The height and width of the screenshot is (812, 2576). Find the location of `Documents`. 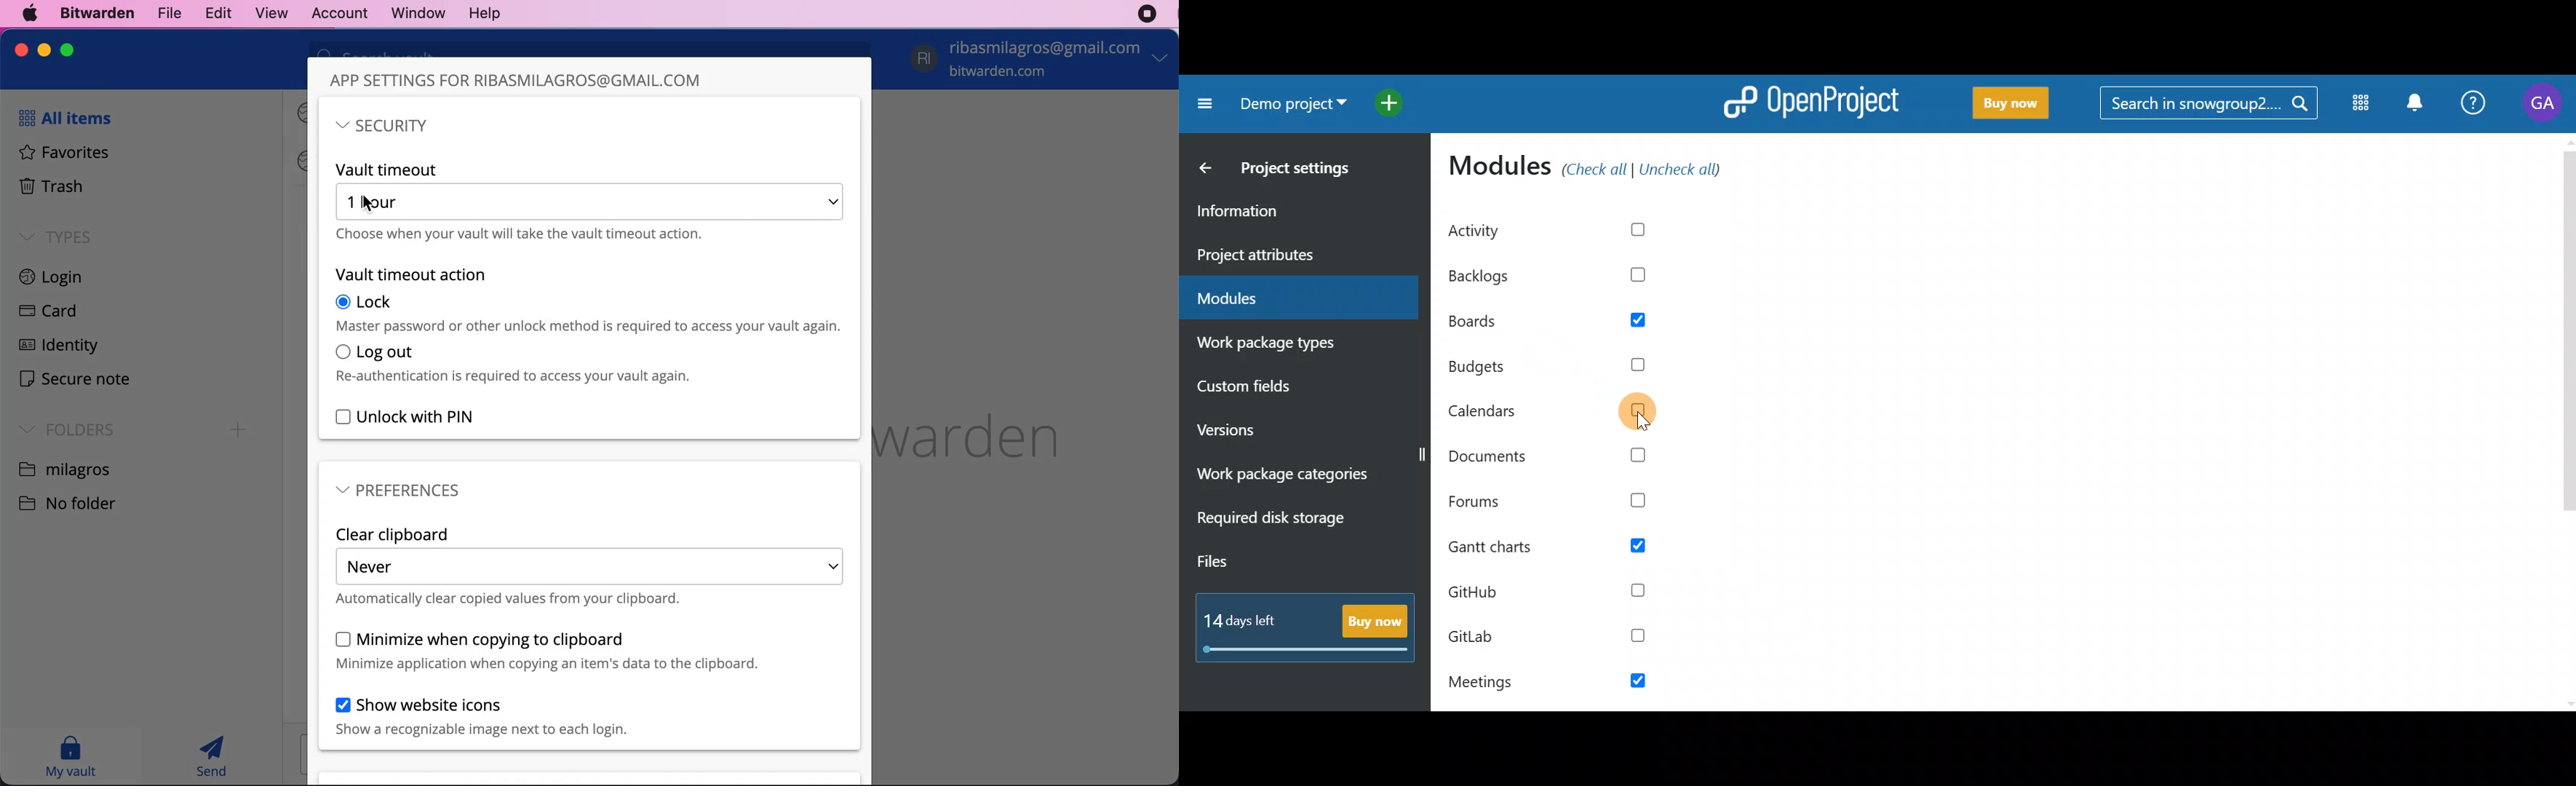

Documents is located at coordinates (1555, 453).